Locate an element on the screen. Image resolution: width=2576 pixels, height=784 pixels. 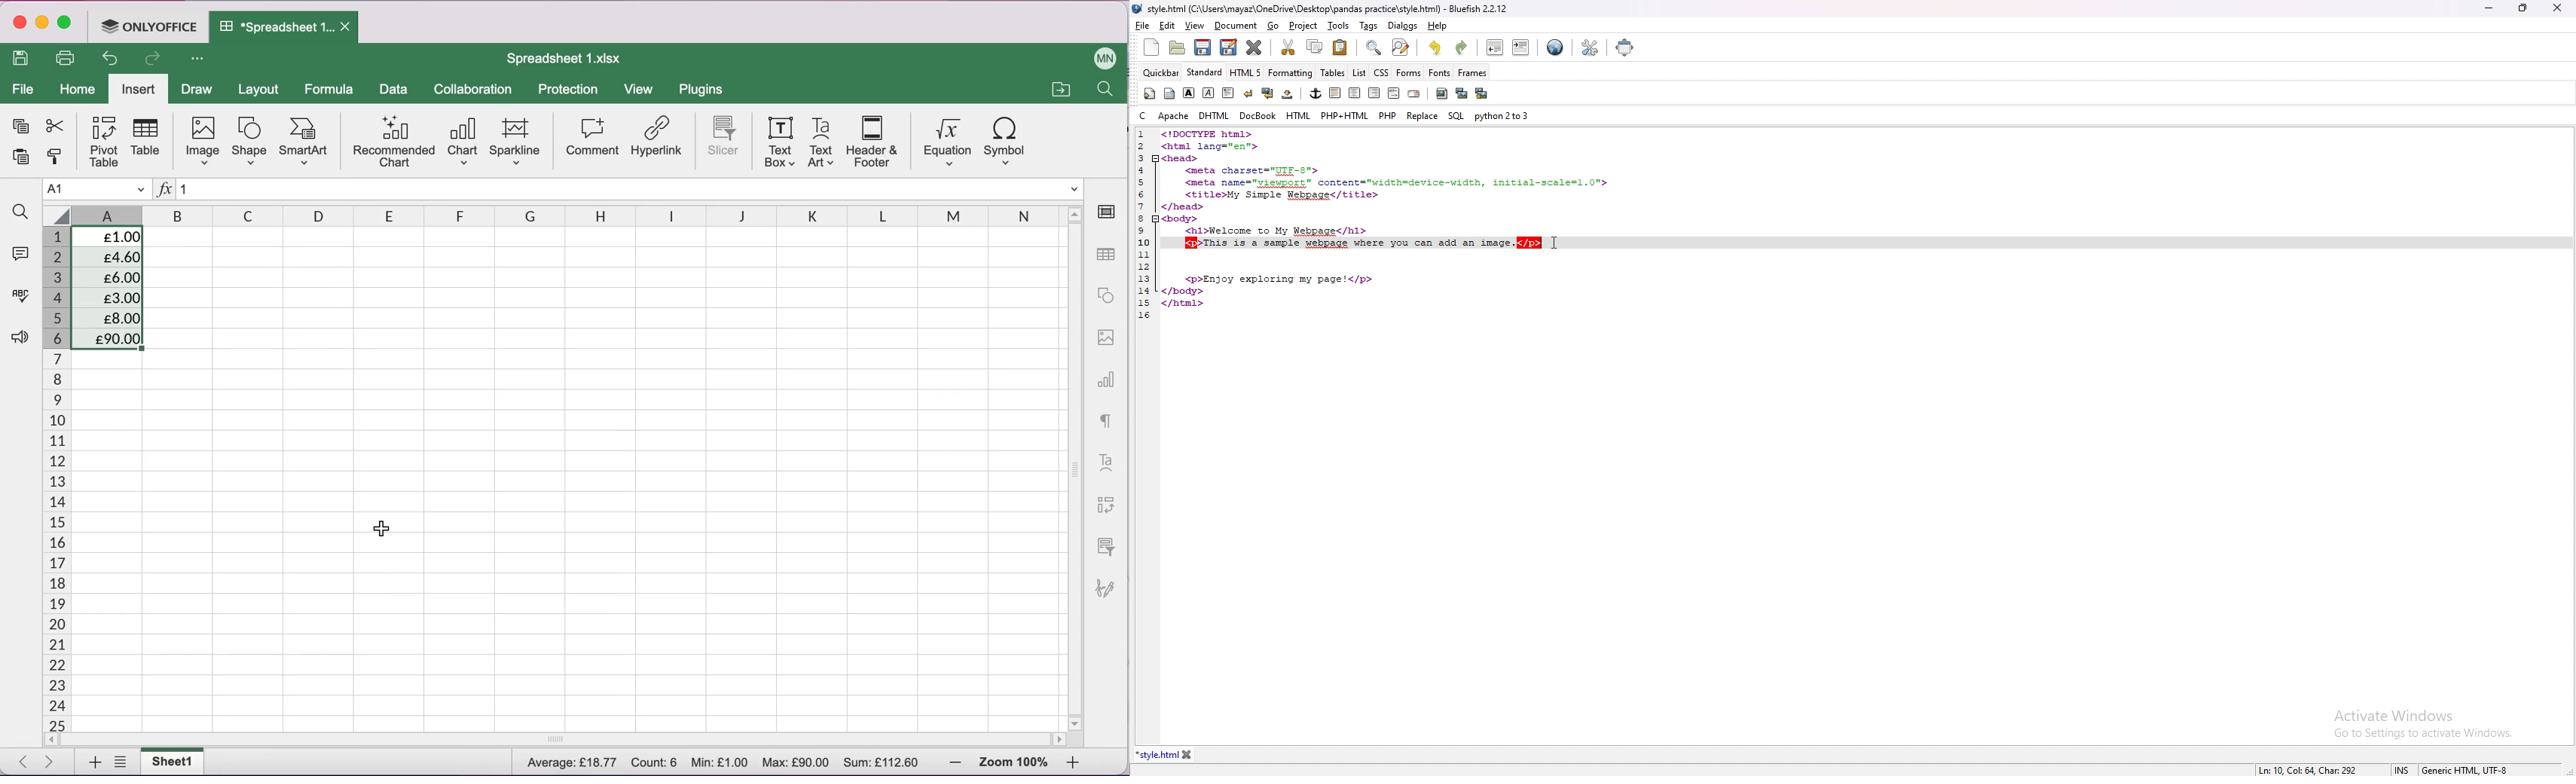
Cursor is located at coordinates (380, 530).